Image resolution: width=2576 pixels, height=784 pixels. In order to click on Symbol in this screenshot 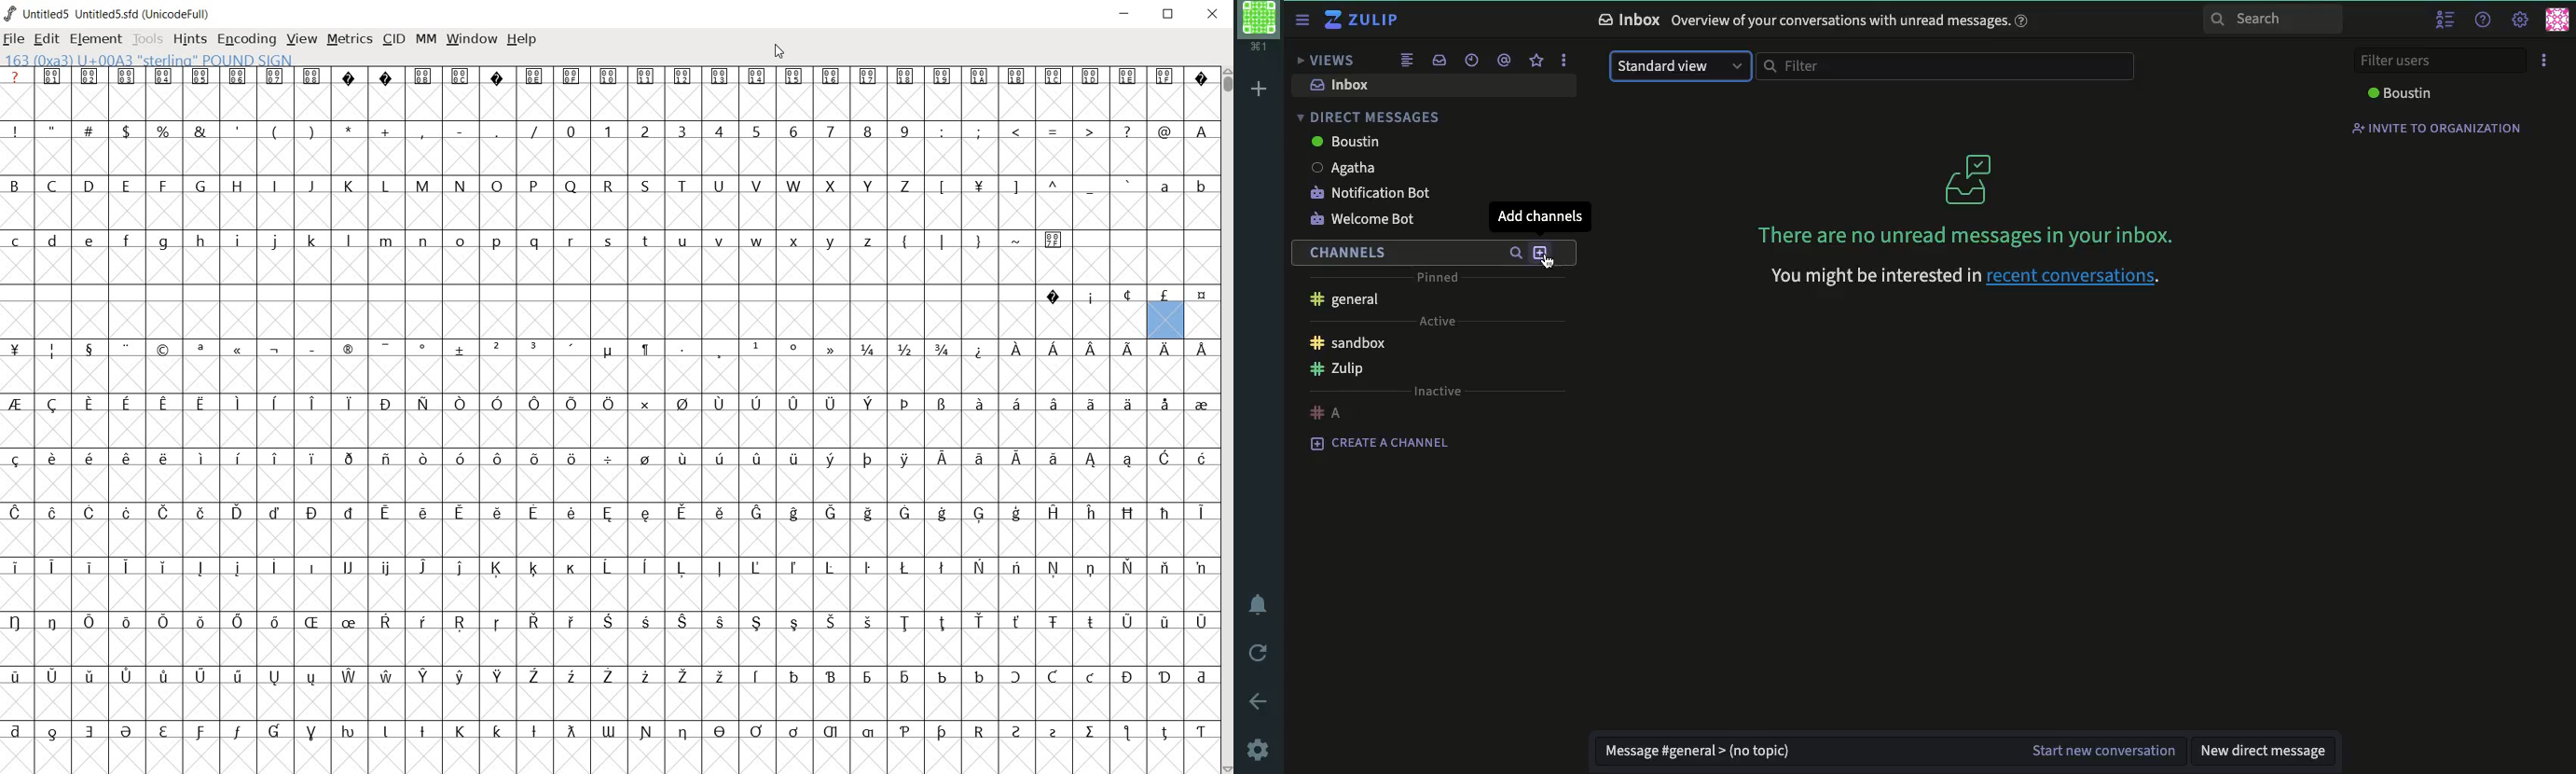, I will do `click(570, 676)`.